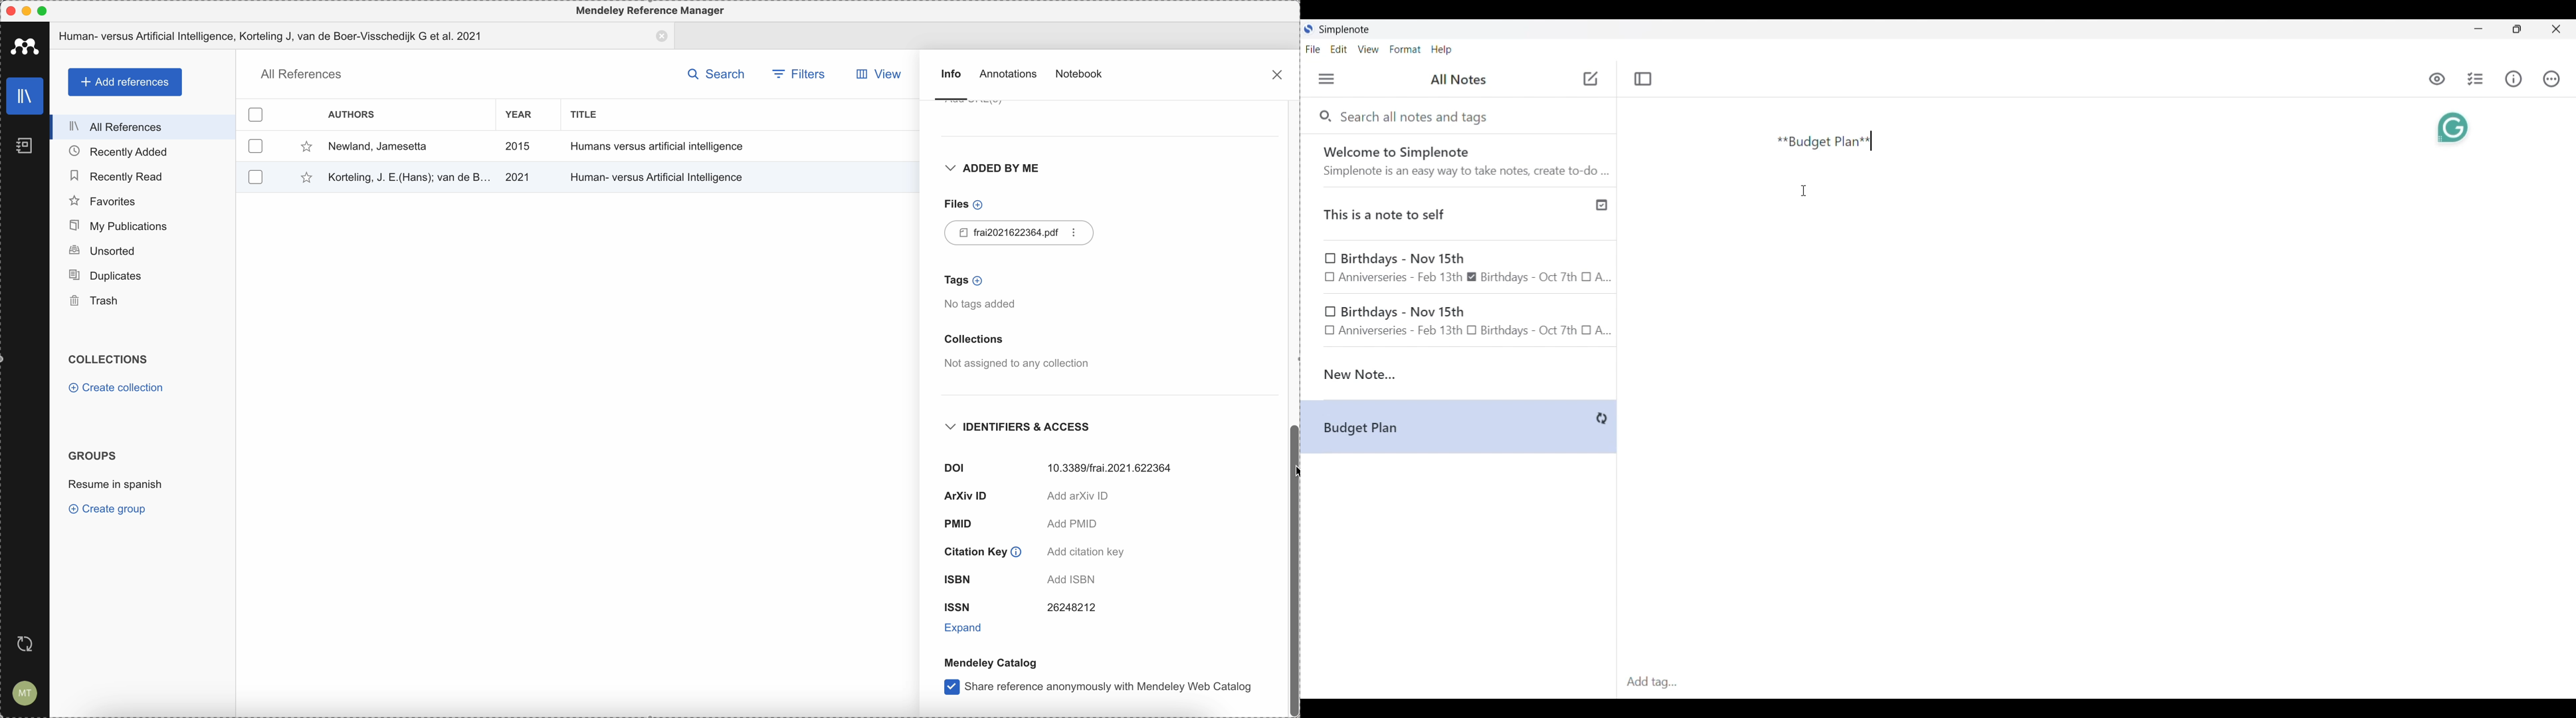 Image resolution: width=2576 pixels, height=728 pixels. What do you see at coordinates (1023, 427) in the screenshot?
I see `identifiers and access` at bounding box center [1023, 427].